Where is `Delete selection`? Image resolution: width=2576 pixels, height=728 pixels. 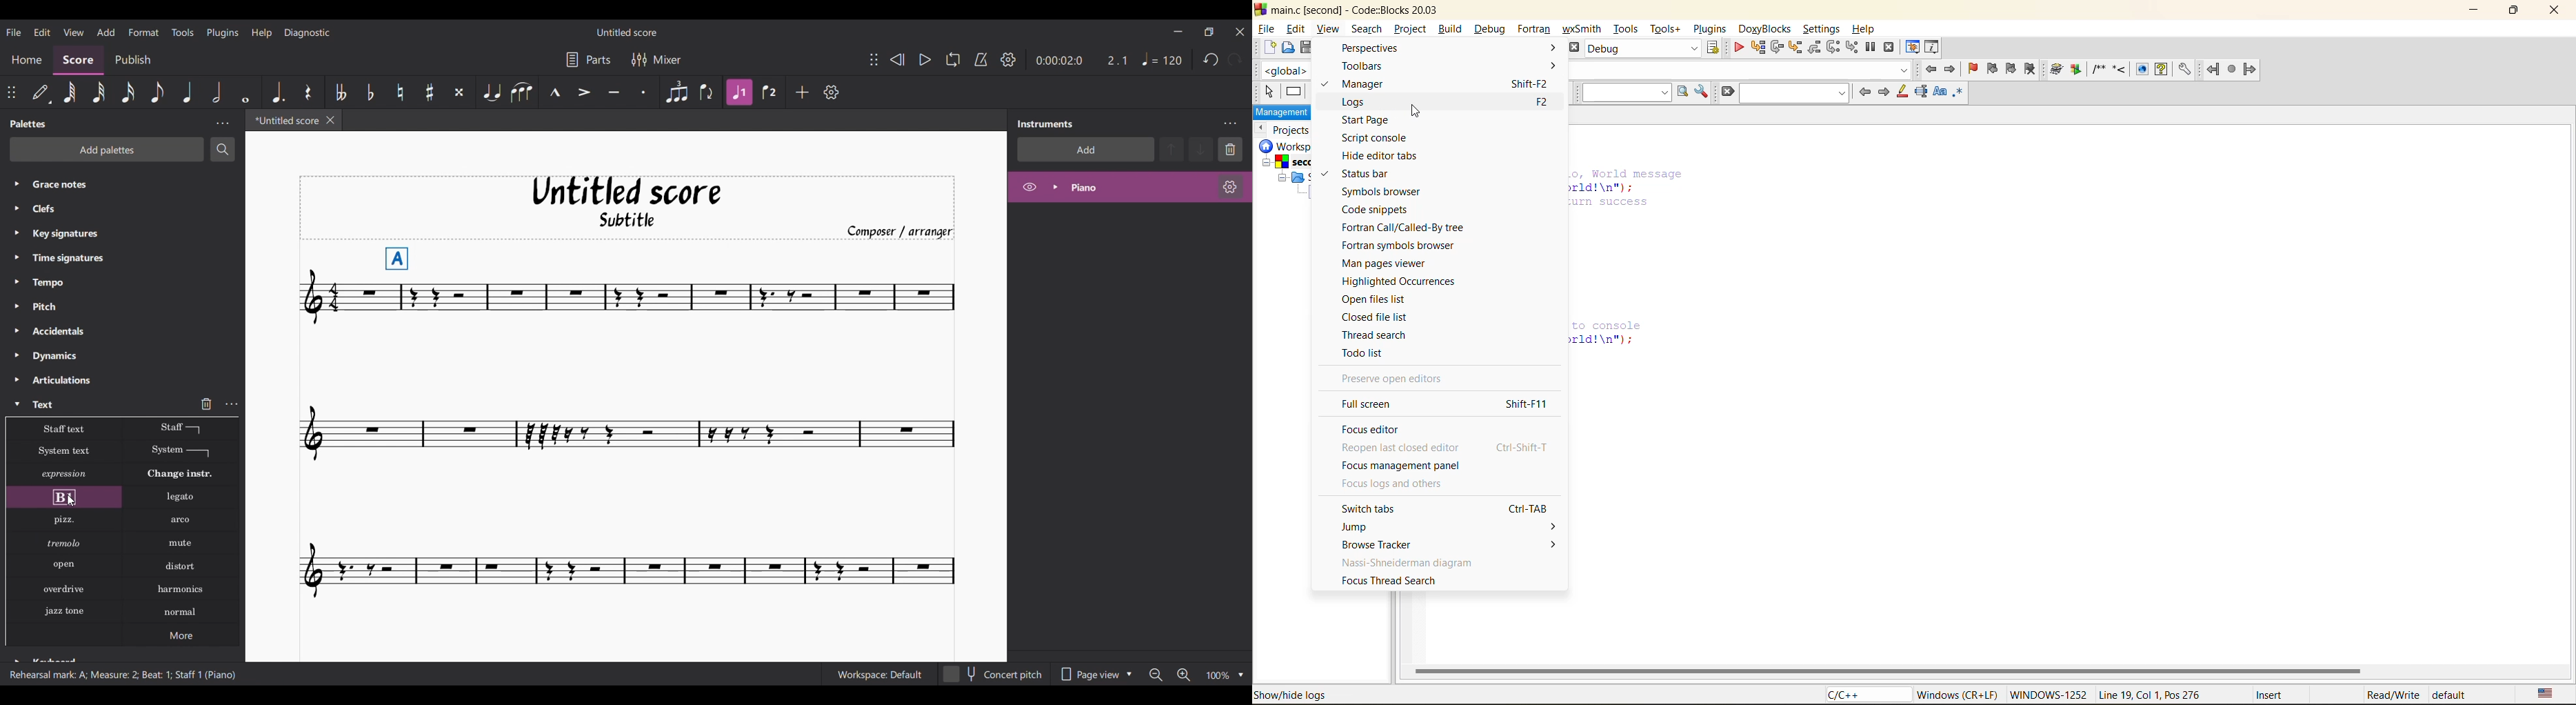
Delete selection is located at coordinates (1231, 149).